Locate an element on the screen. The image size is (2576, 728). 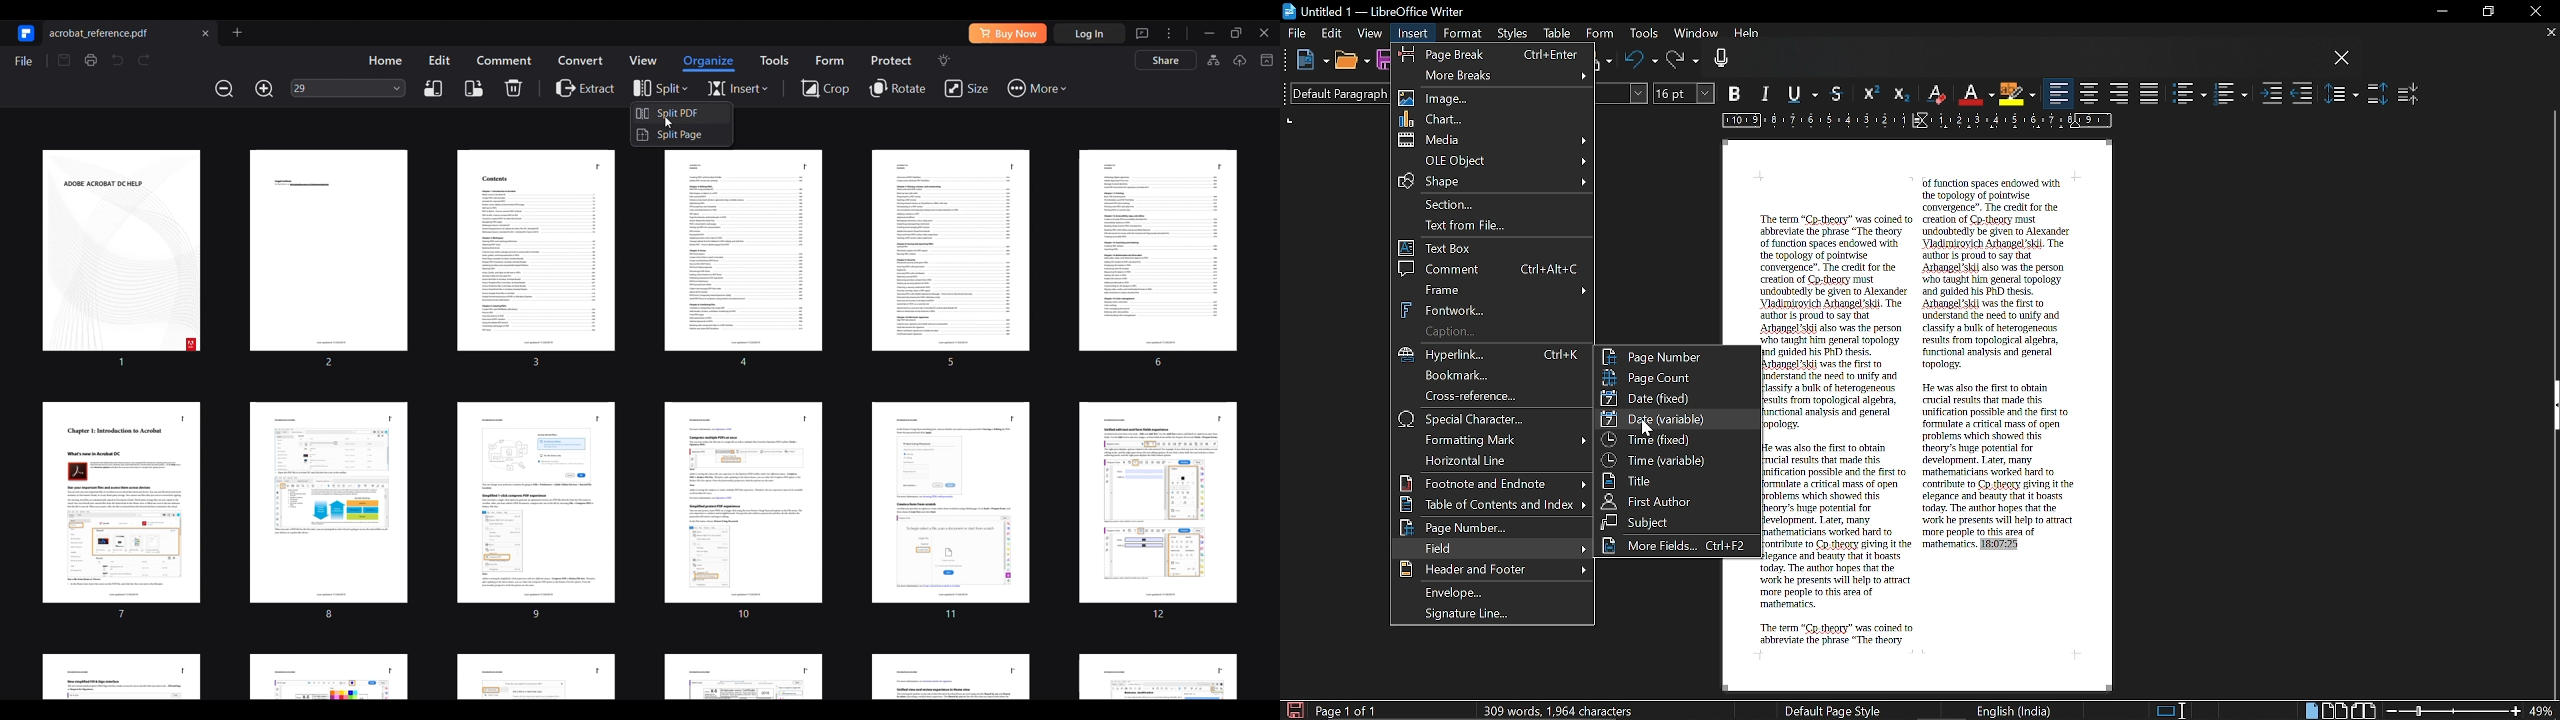
Signature line is located at coordinates (1497, 614).